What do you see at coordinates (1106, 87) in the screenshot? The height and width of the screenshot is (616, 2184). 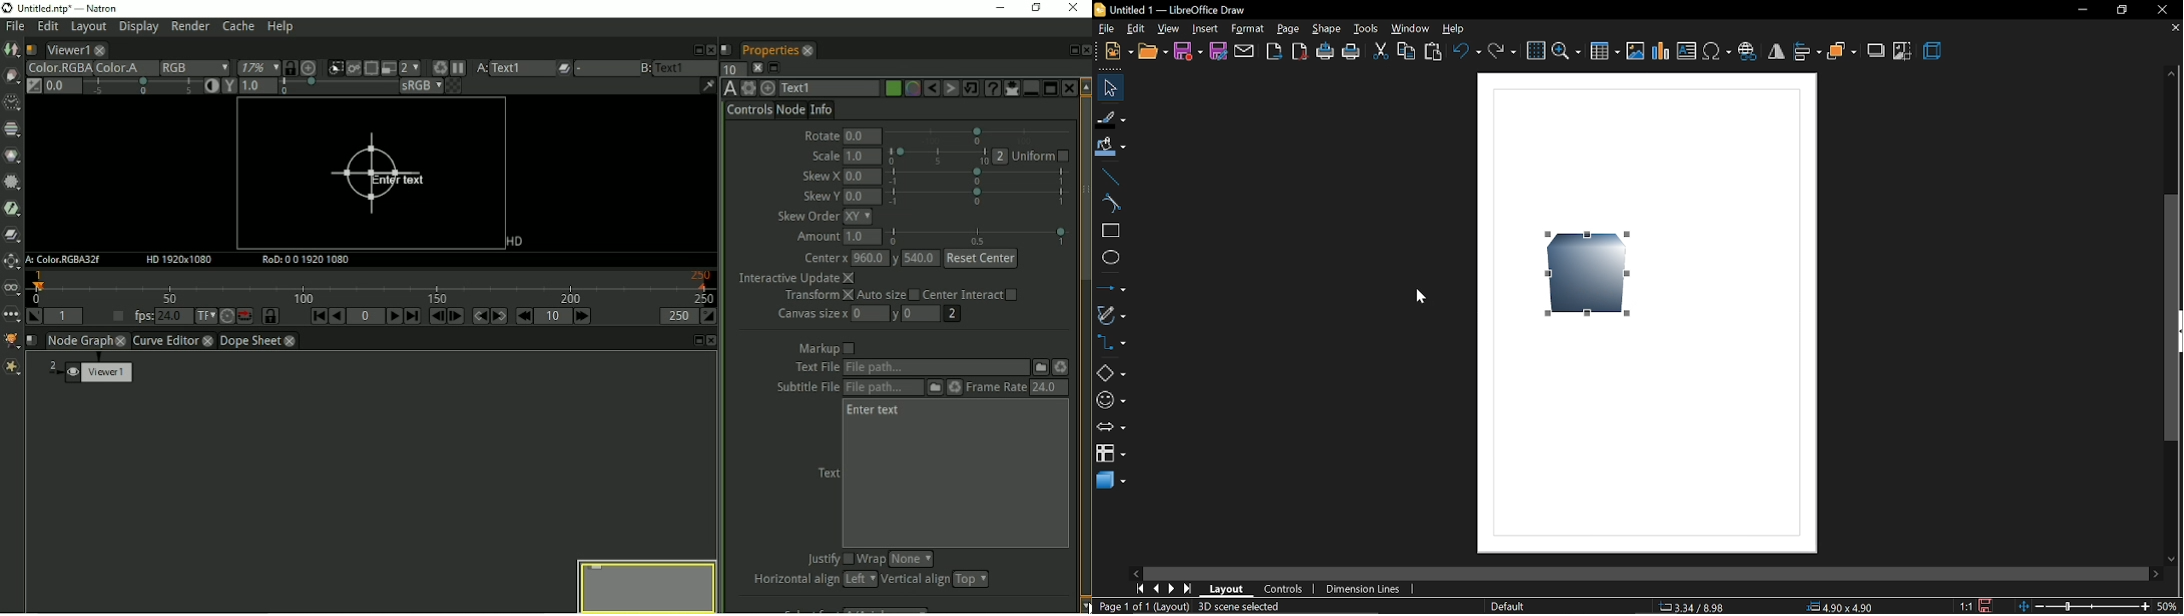 I see `select` at bounding box center [1106, 87].